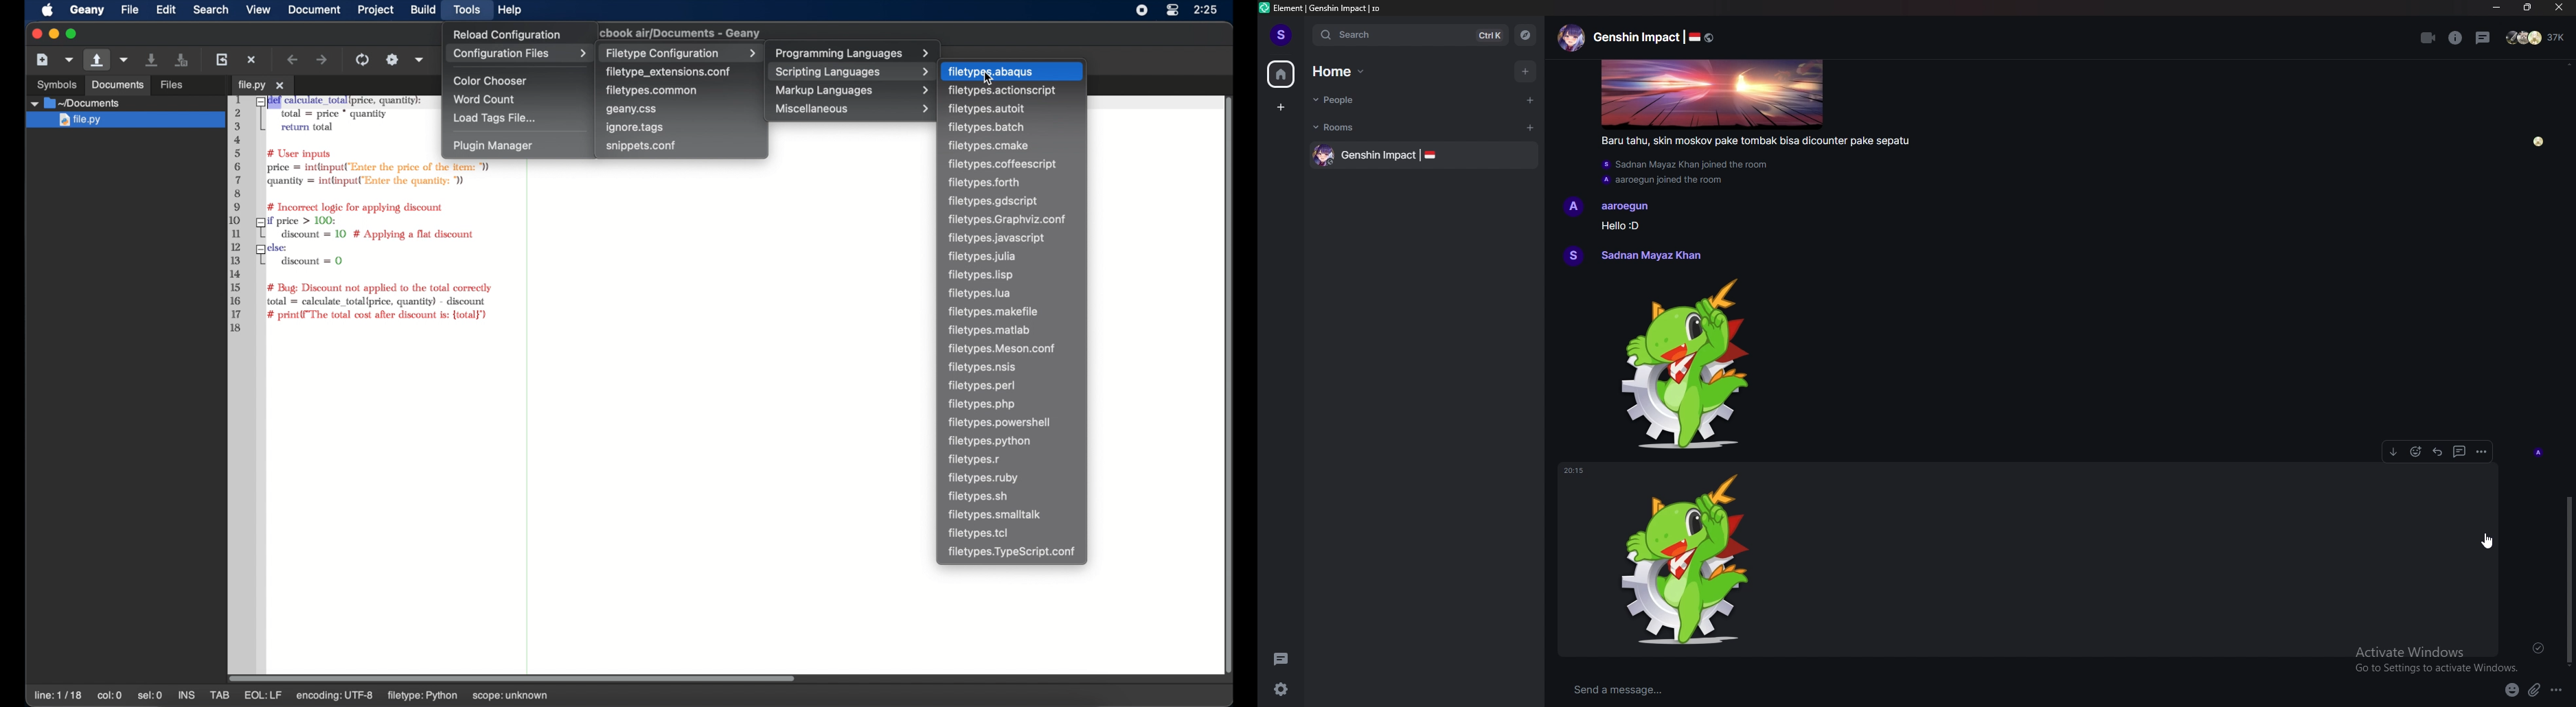 The width and height of the screenshot is (2576, 728). Describe the element at coordinates (979, 533) in the screenshot. I see `filetypes` at that location.